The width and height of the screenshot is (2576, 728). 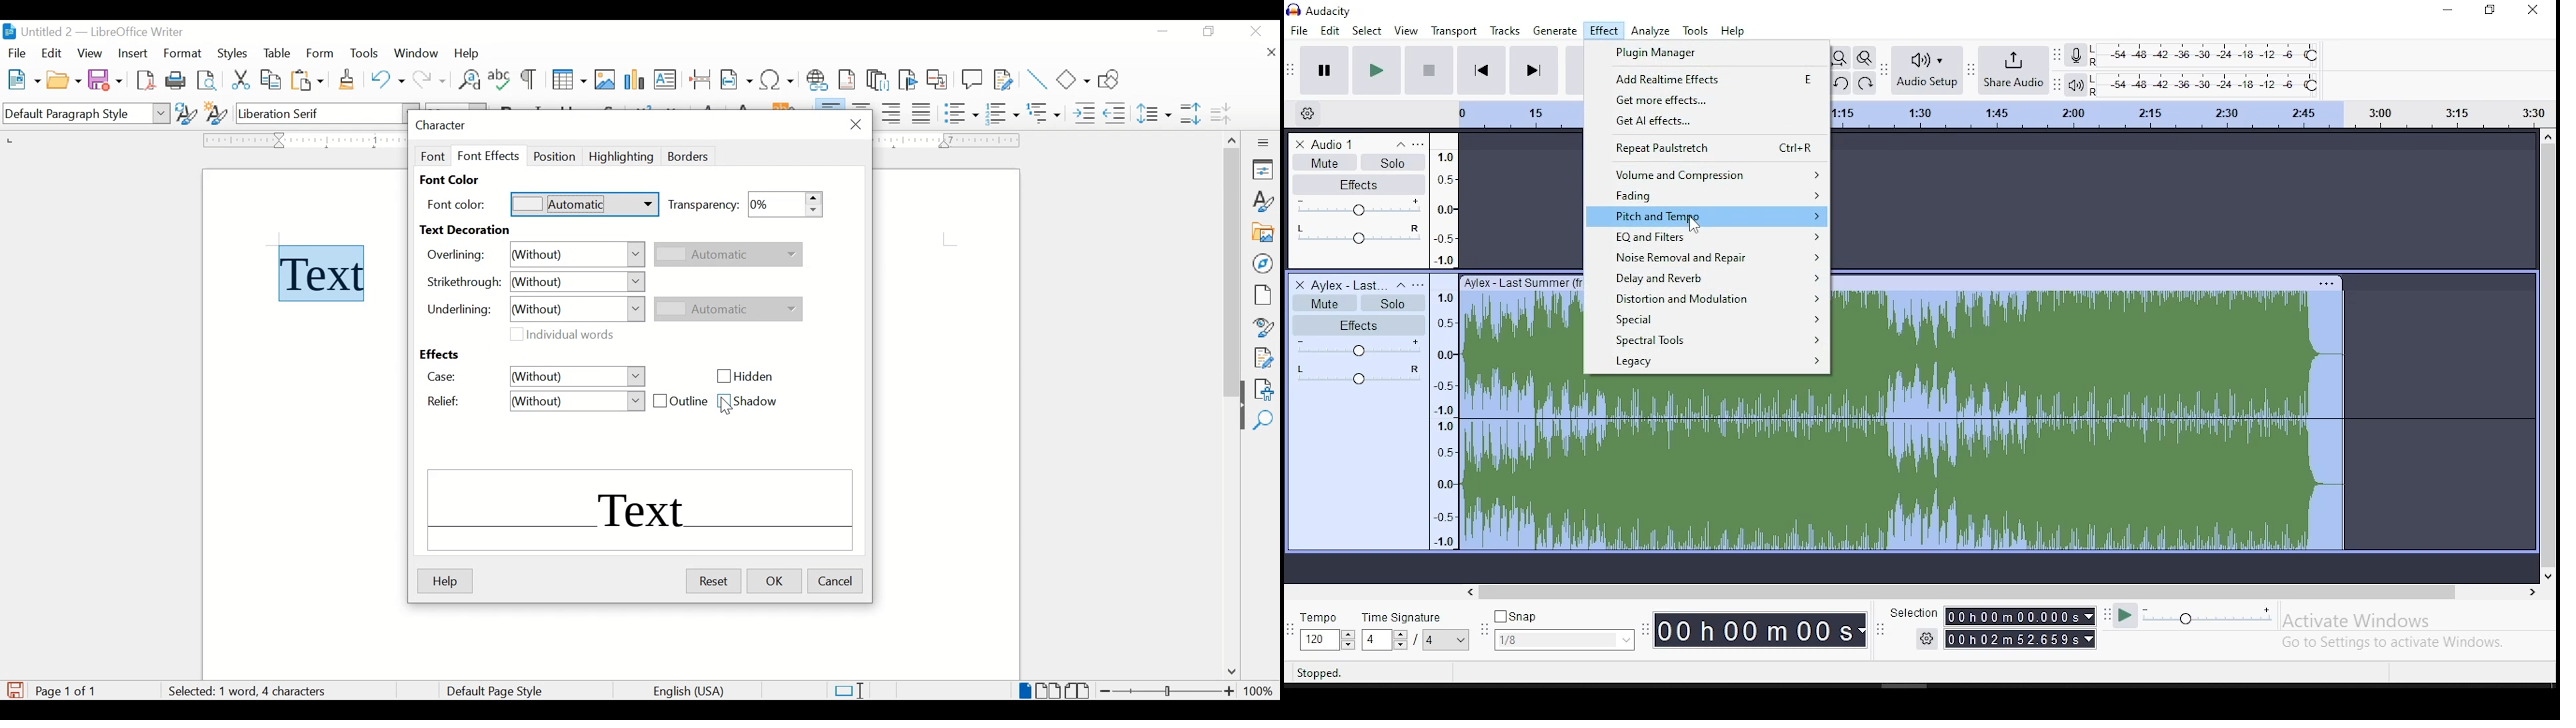 What do you see at coordinates (907, 80) in the screenshot?
I see `inser bookmark` at bounding box center [907, 80].